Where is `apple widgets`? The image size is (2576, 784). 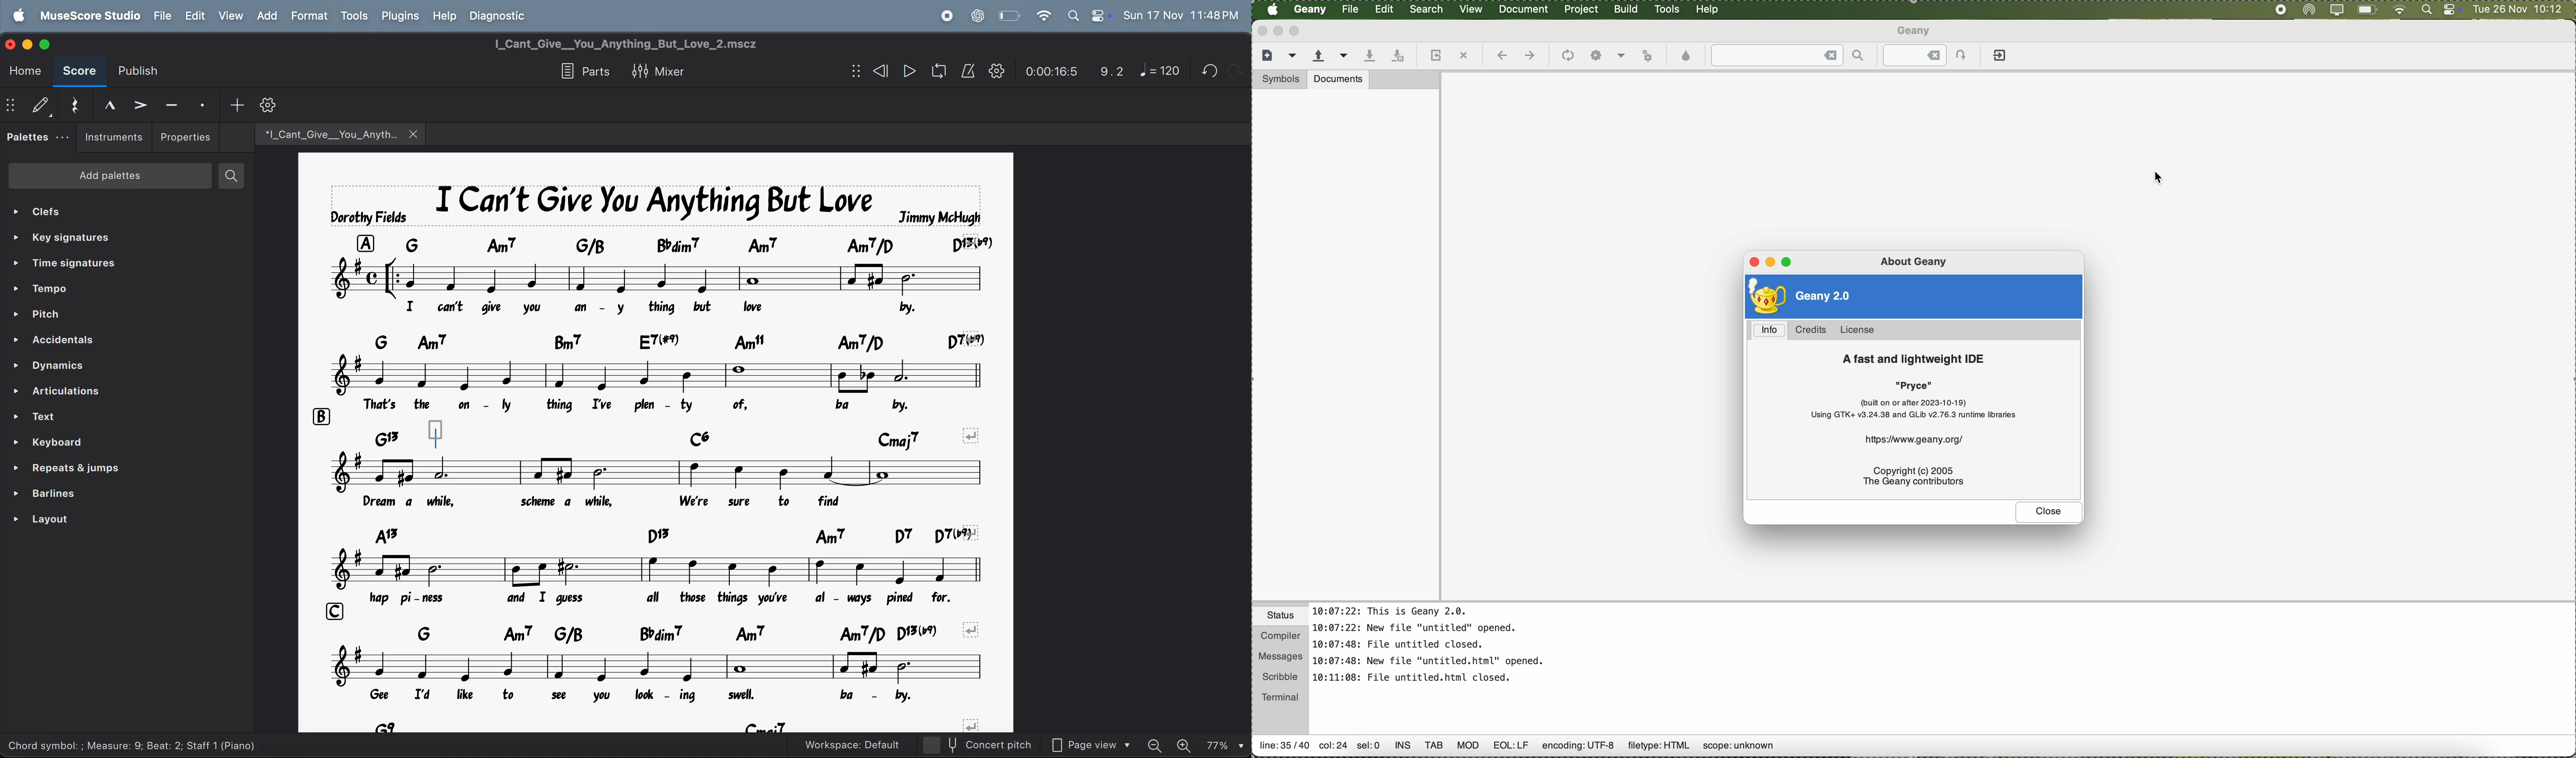 apple widgets is located at coordinates (1088, 15).